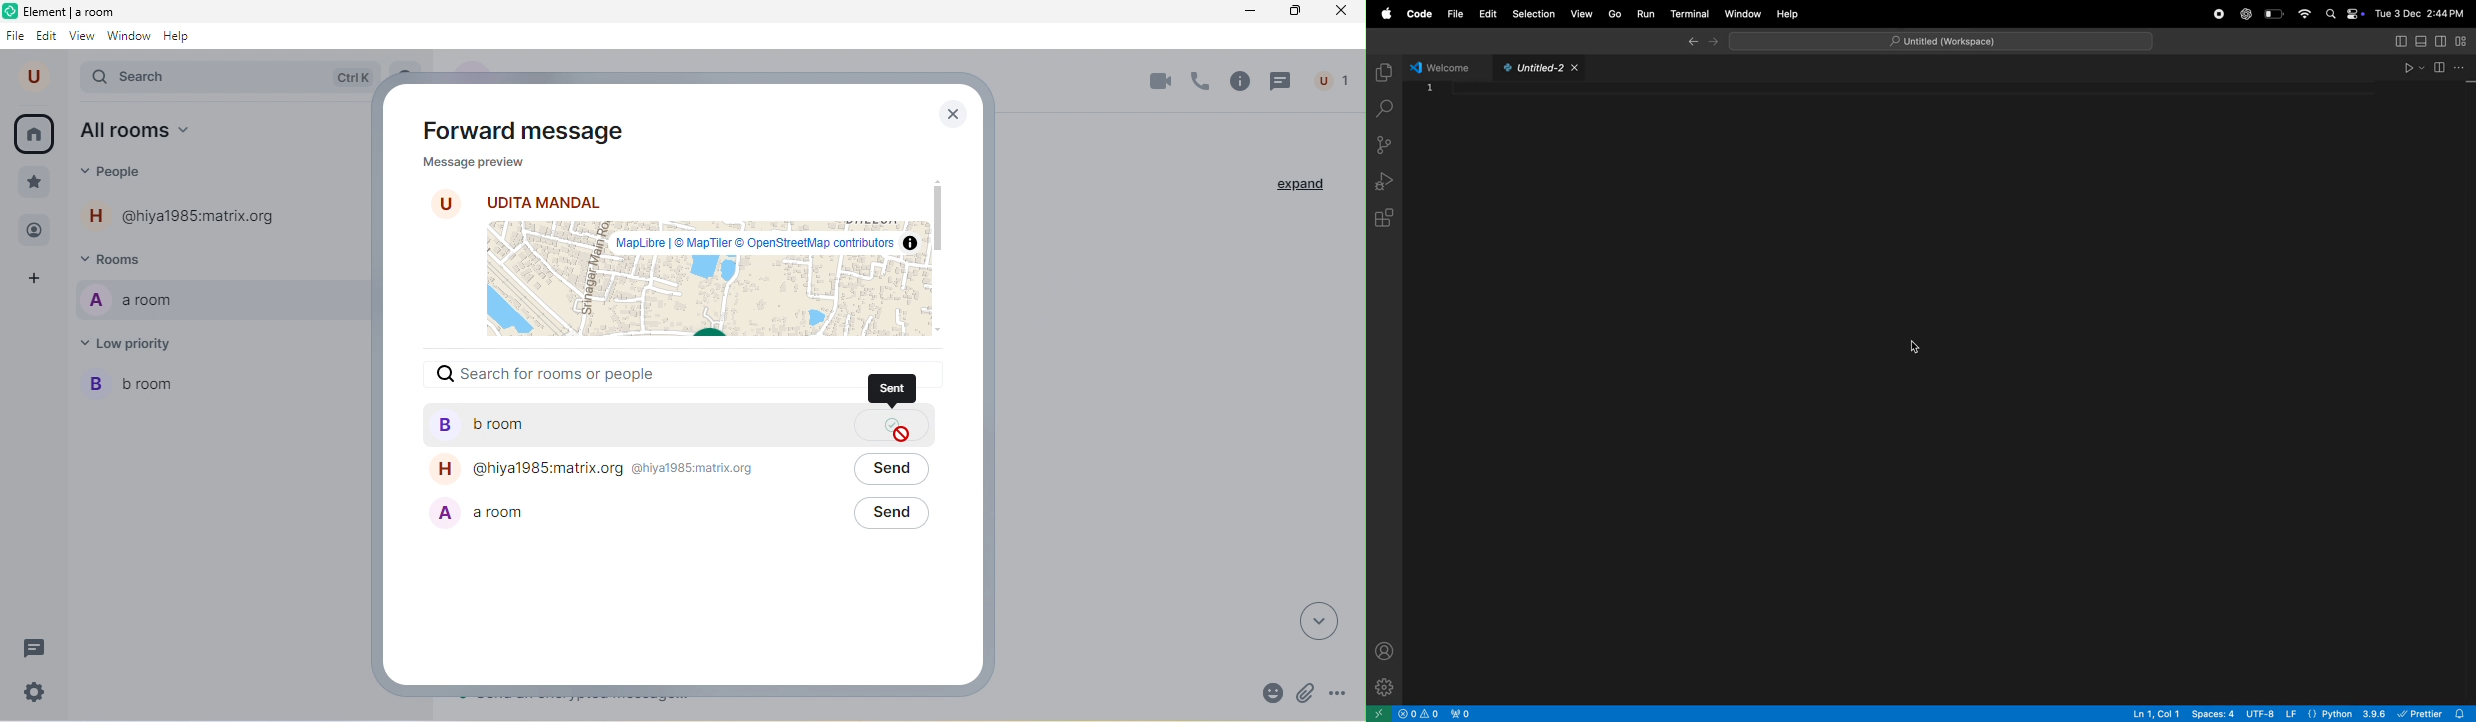 This screenshot has height=728, width=2492. What do you see at coordinates (1301, 185) in the screenshot?
I see `expand` at bounding box center [1301, 185].